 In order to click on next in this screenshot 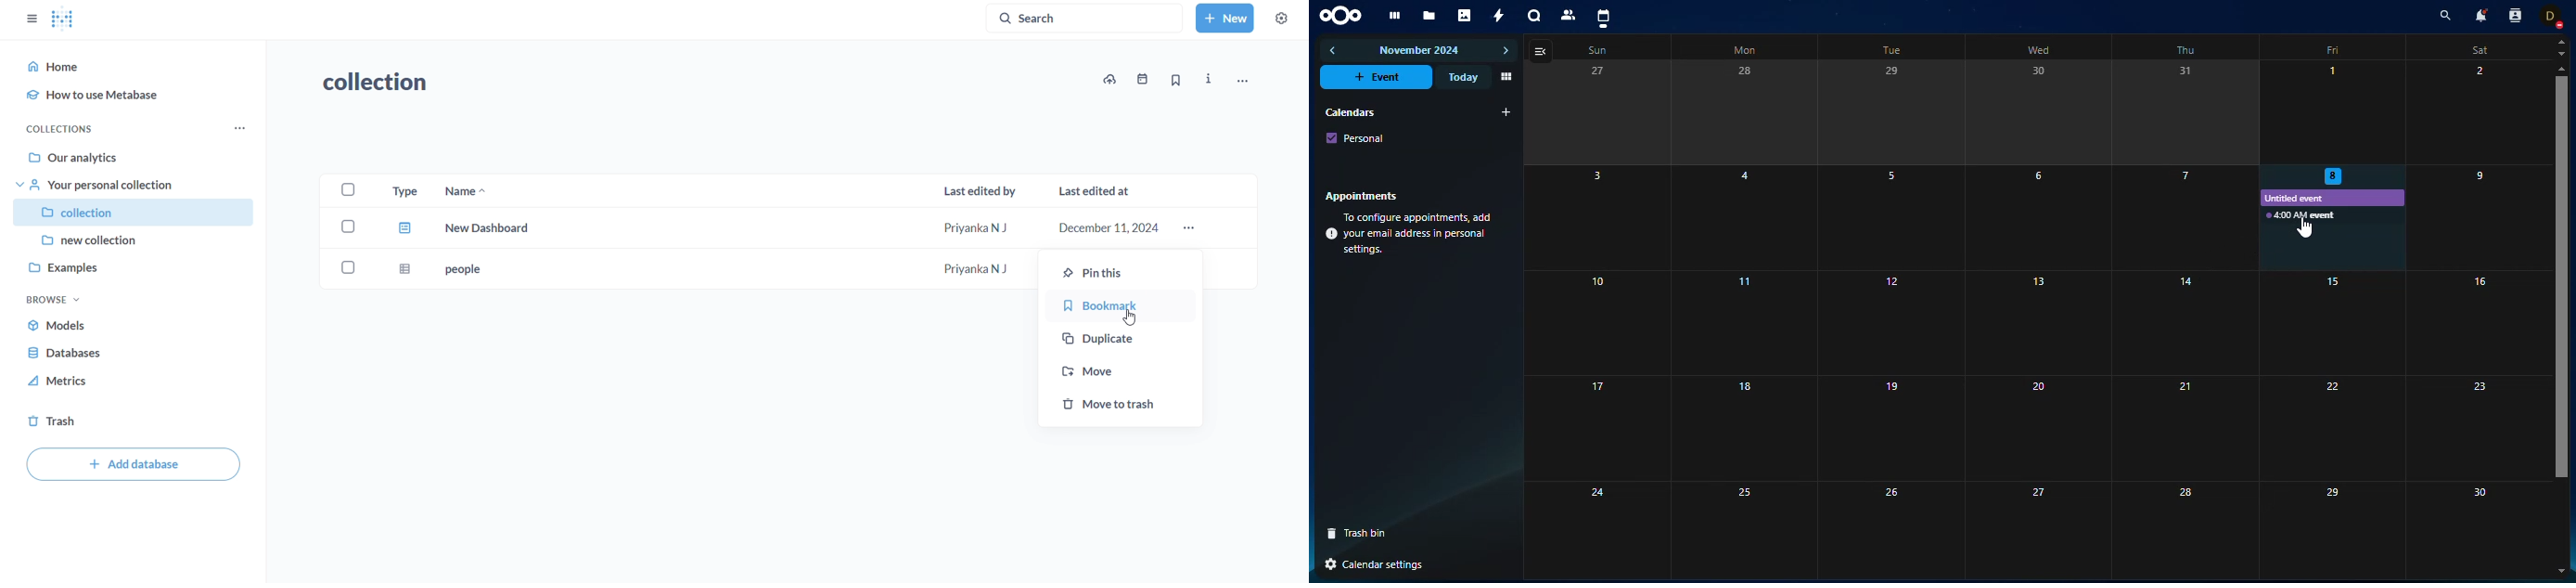, I will do `click(1506, 51)`.